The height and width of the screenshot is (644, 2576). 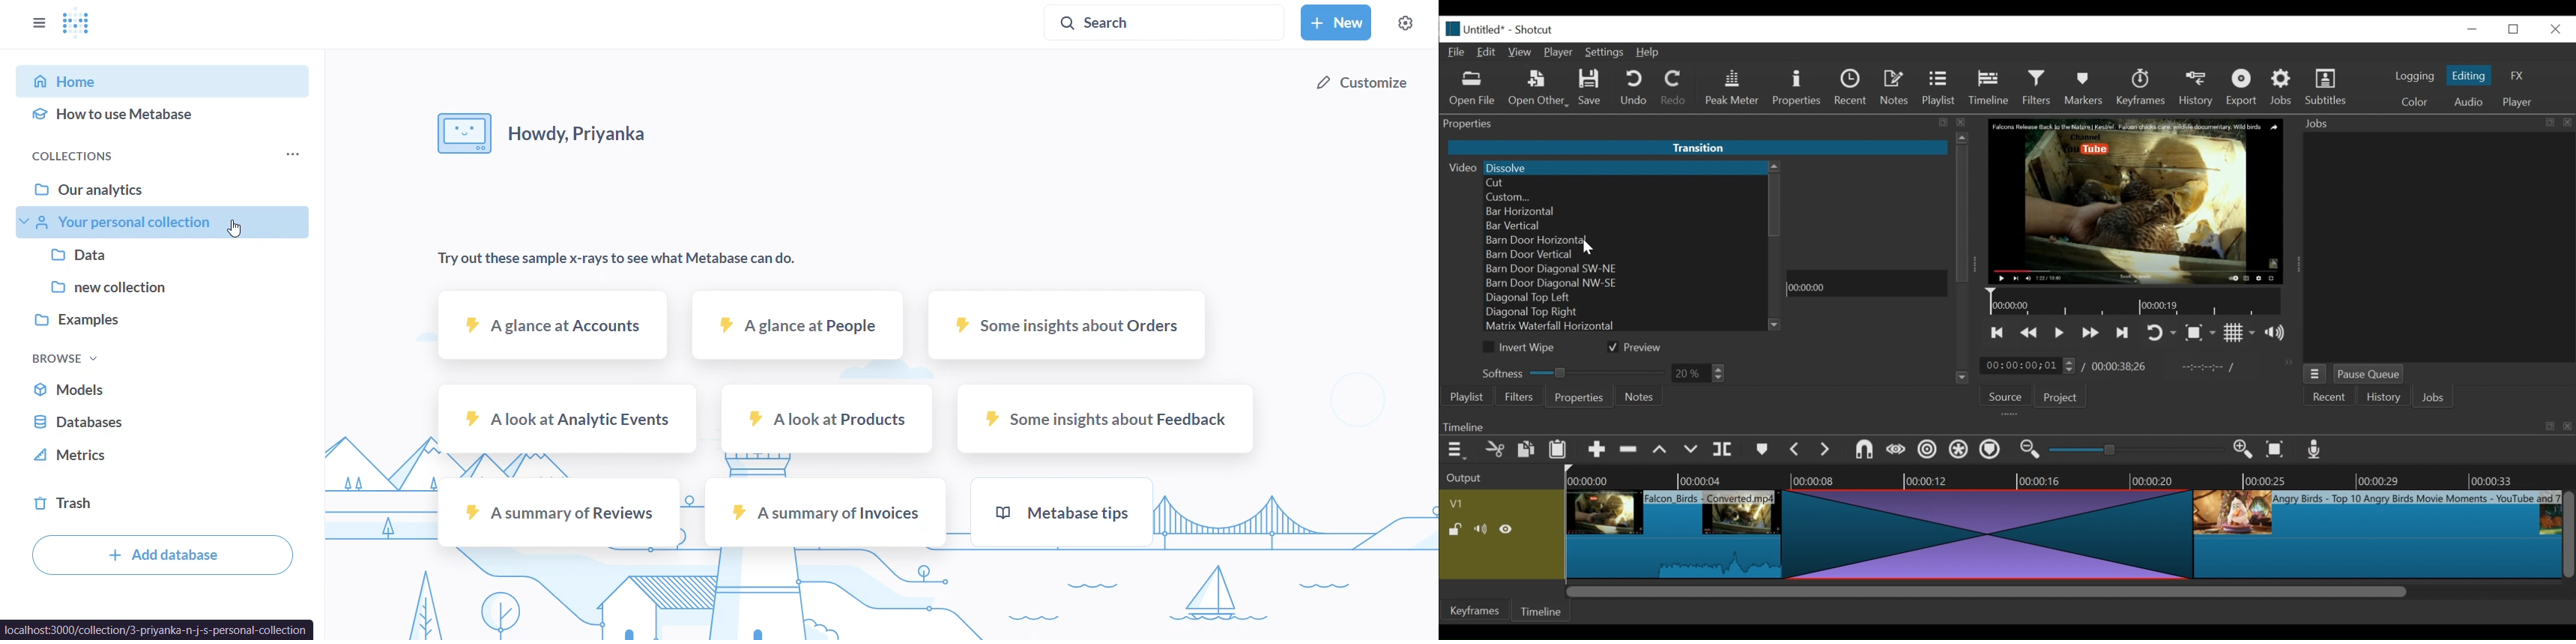 What do you see at coordinates (1625, 225) in the screenshot?
I see `Bar Vertical` at bounding box center [1625, 225].